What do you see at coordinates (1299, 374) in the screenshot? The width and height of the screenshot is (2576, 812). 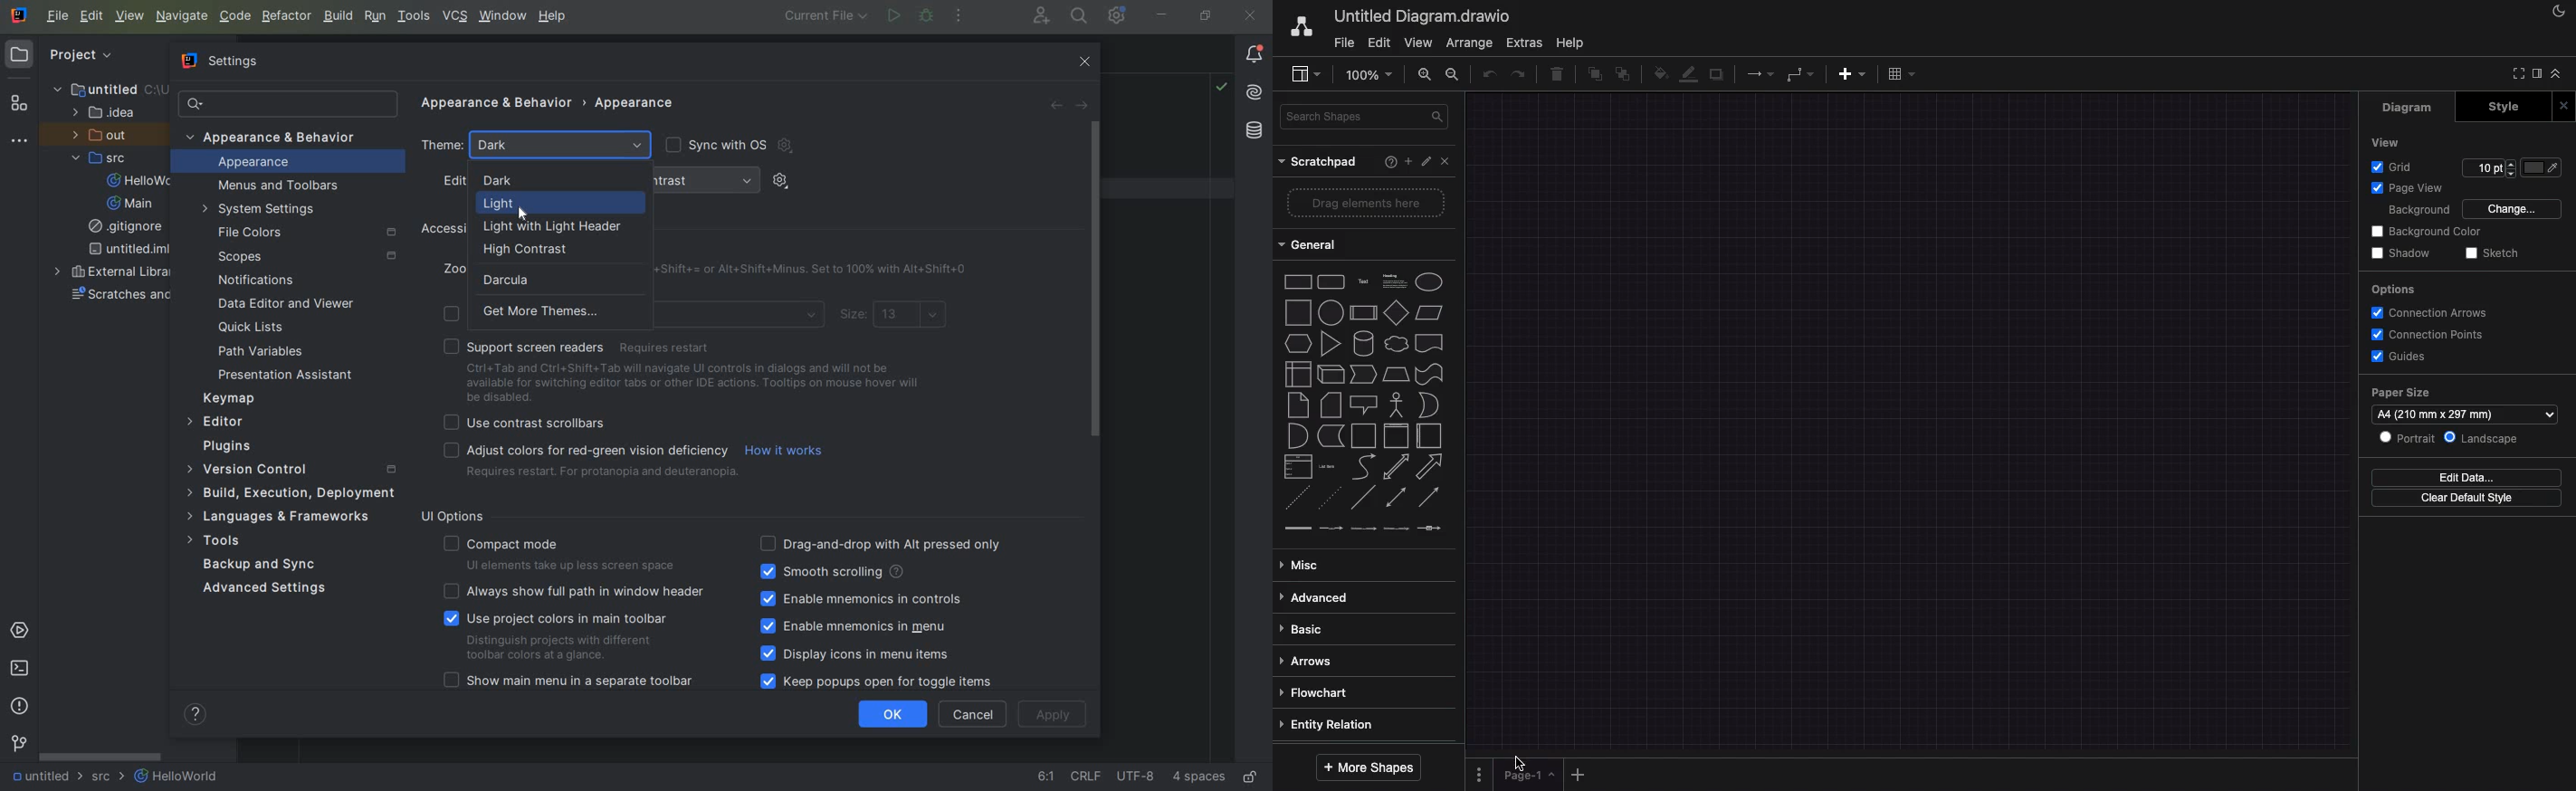 I see `internal storage` at bounding box center [1299, 374].